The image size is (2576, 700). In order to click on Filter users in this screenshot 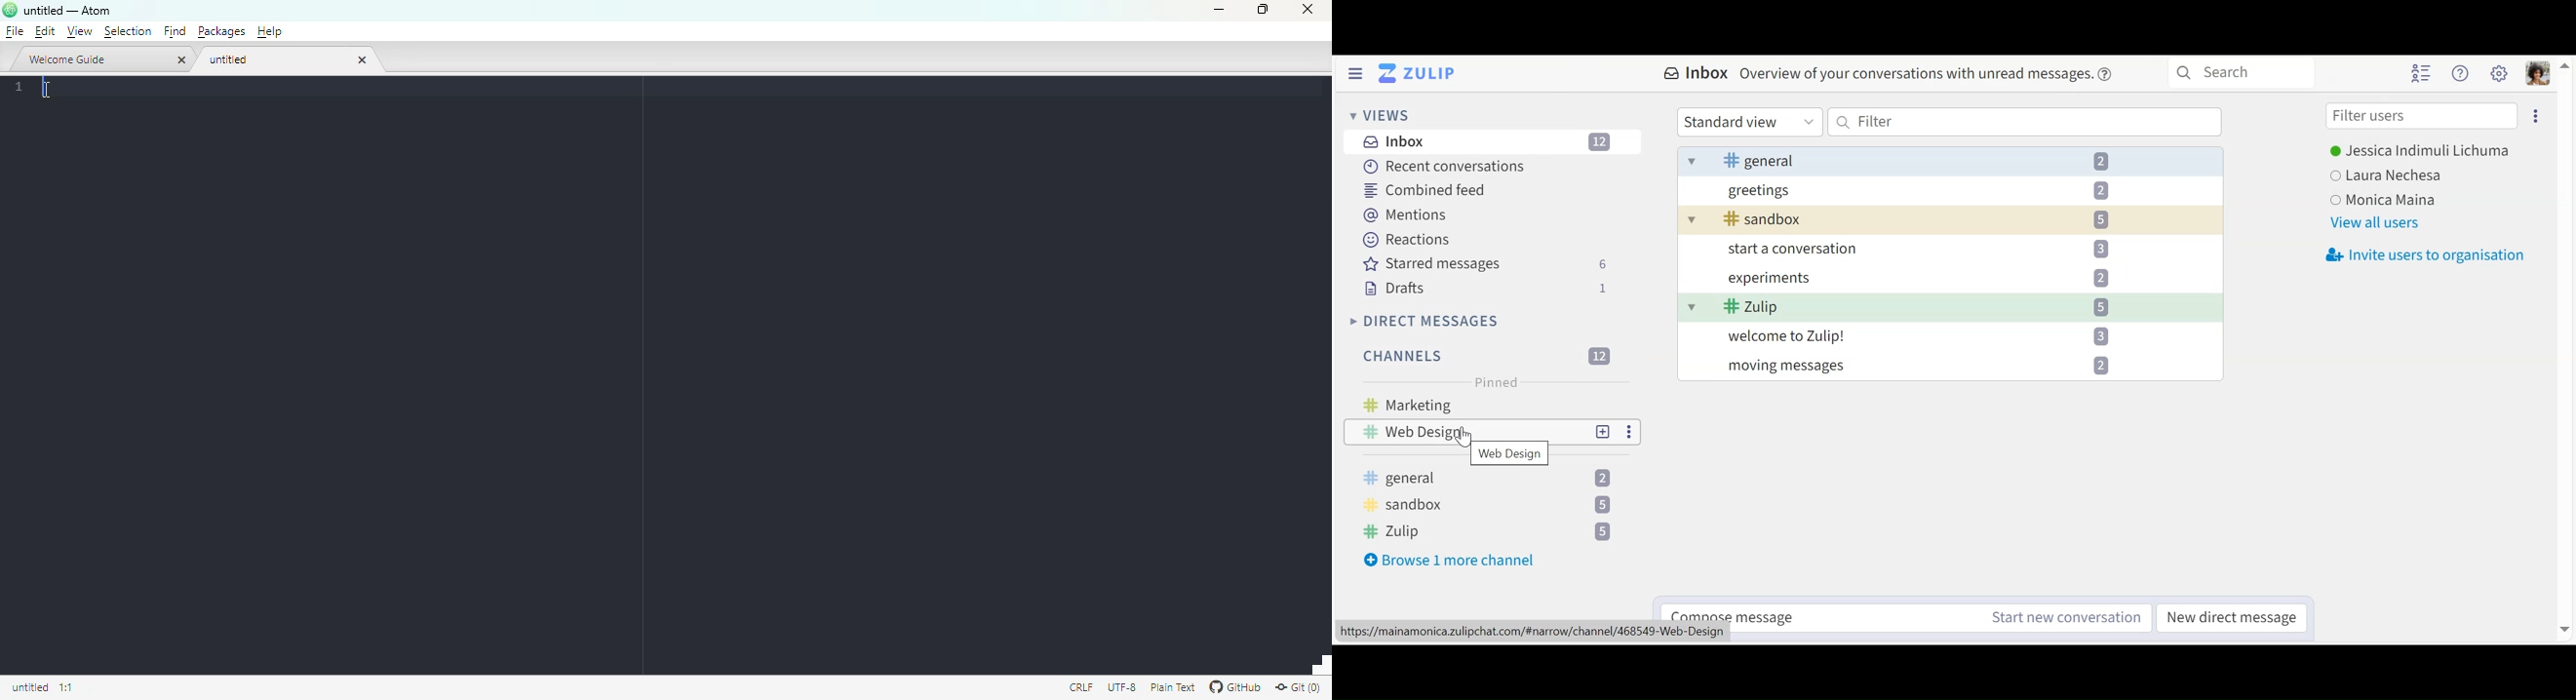, I will do `click(2423, 116)`.